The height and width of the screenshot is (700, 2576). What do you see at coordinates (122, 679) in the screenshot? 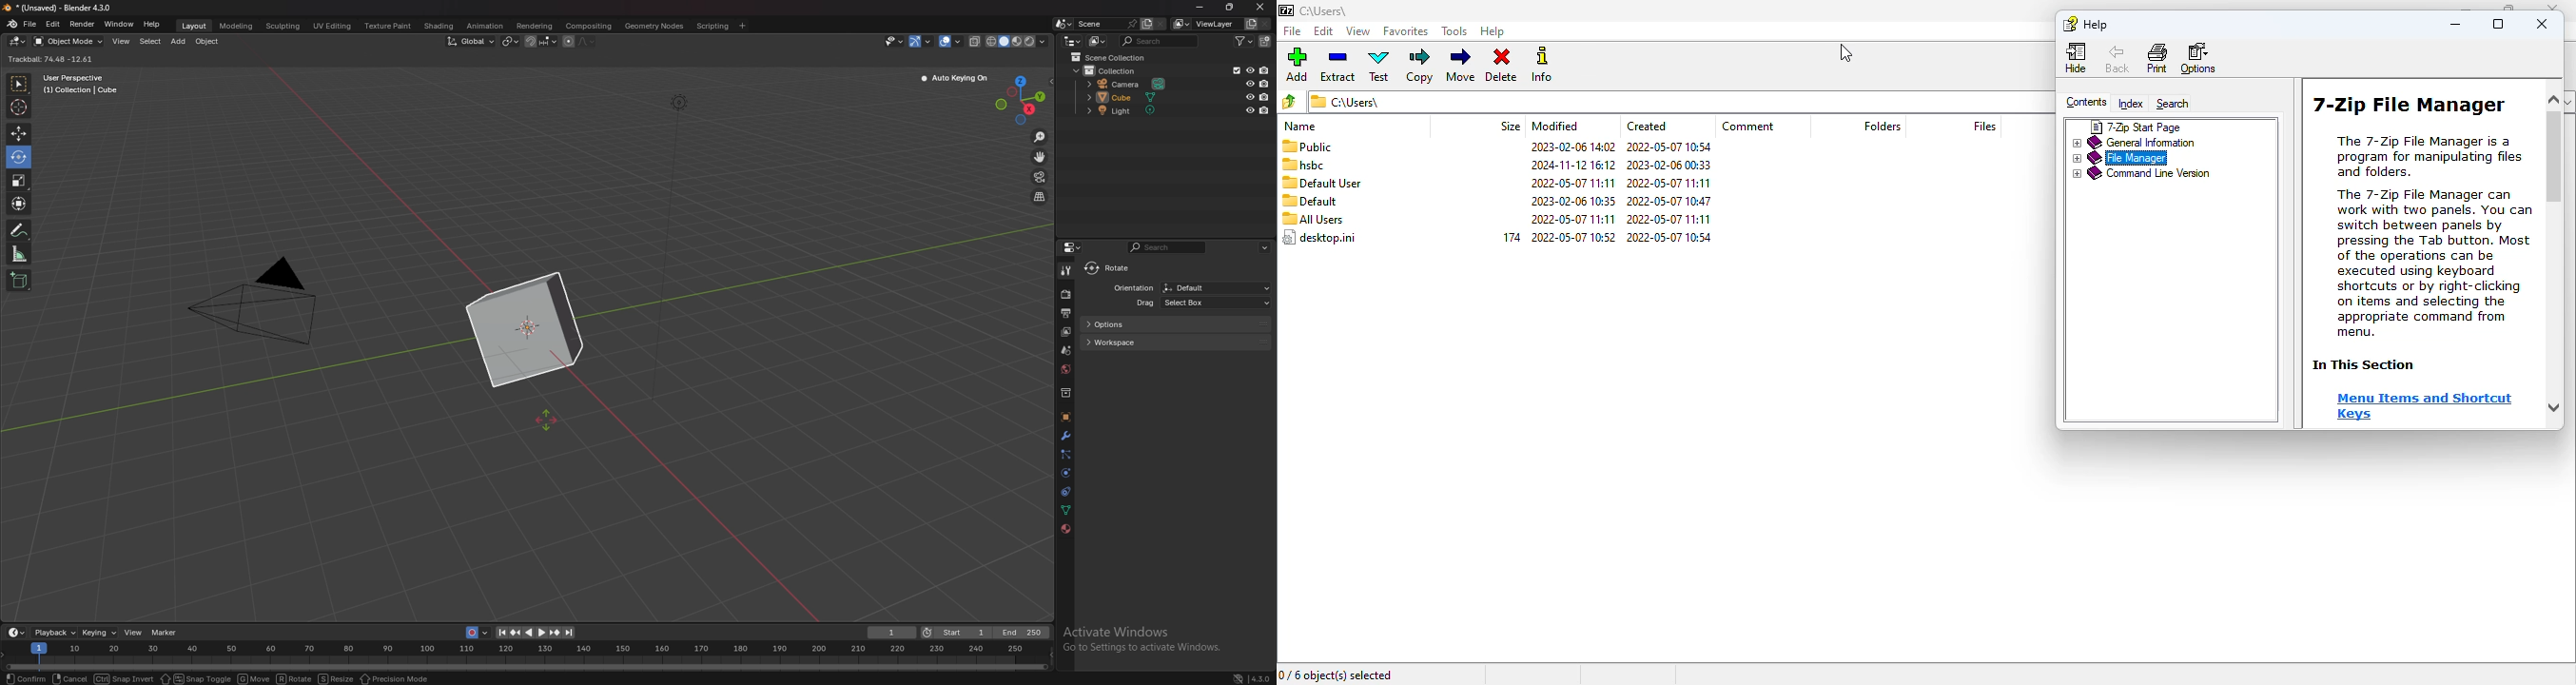
I see `snap invert` at bounding box center [122, 679].